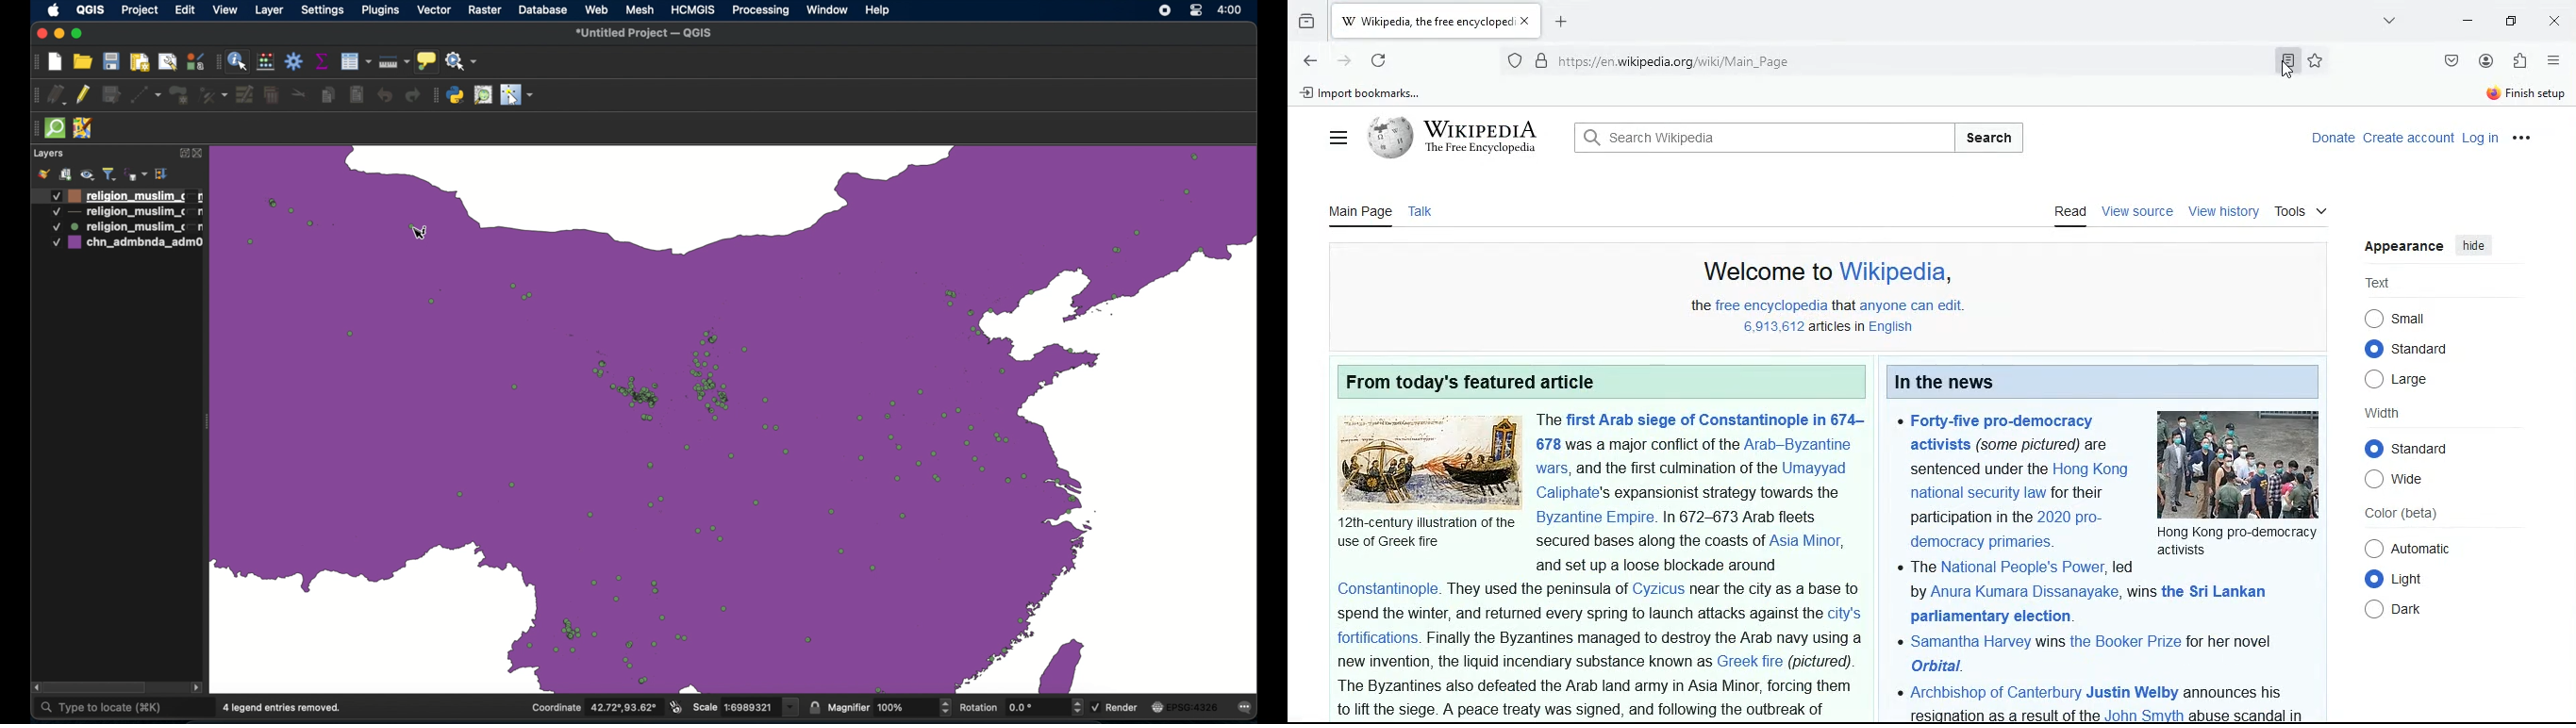  What do you see at coordinates (1806, 136) in the screenshot?
I see `donate` at bounding box center [1806, 136].